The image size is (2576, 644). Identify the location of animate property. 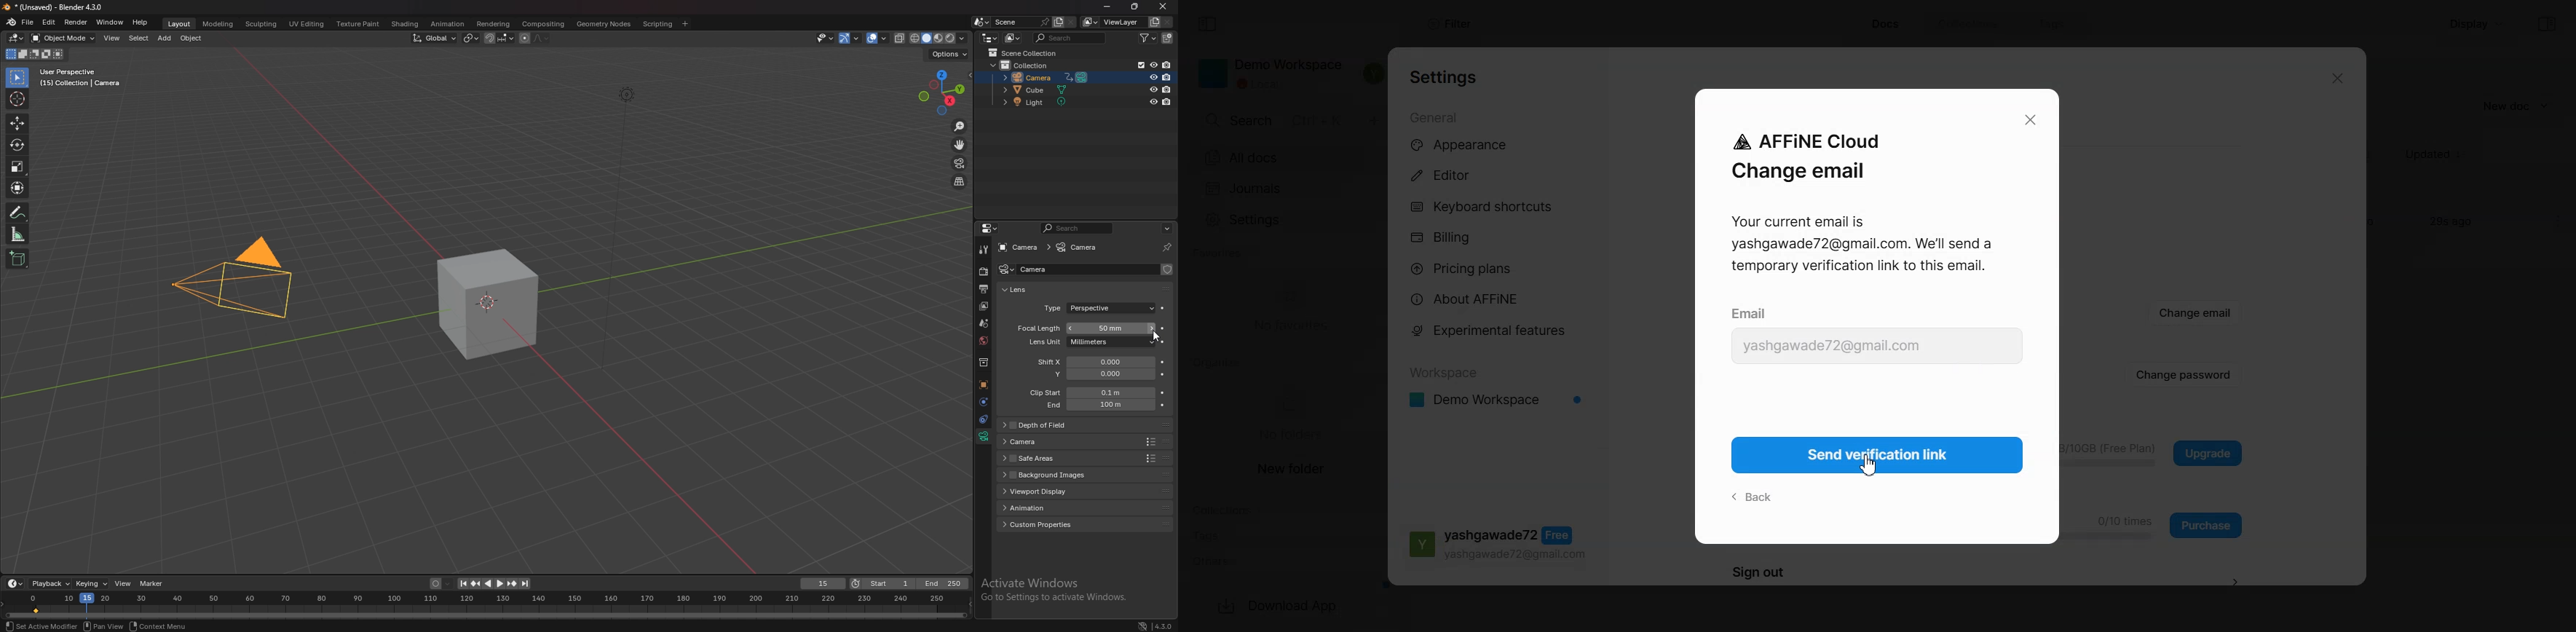
(1163, 404).